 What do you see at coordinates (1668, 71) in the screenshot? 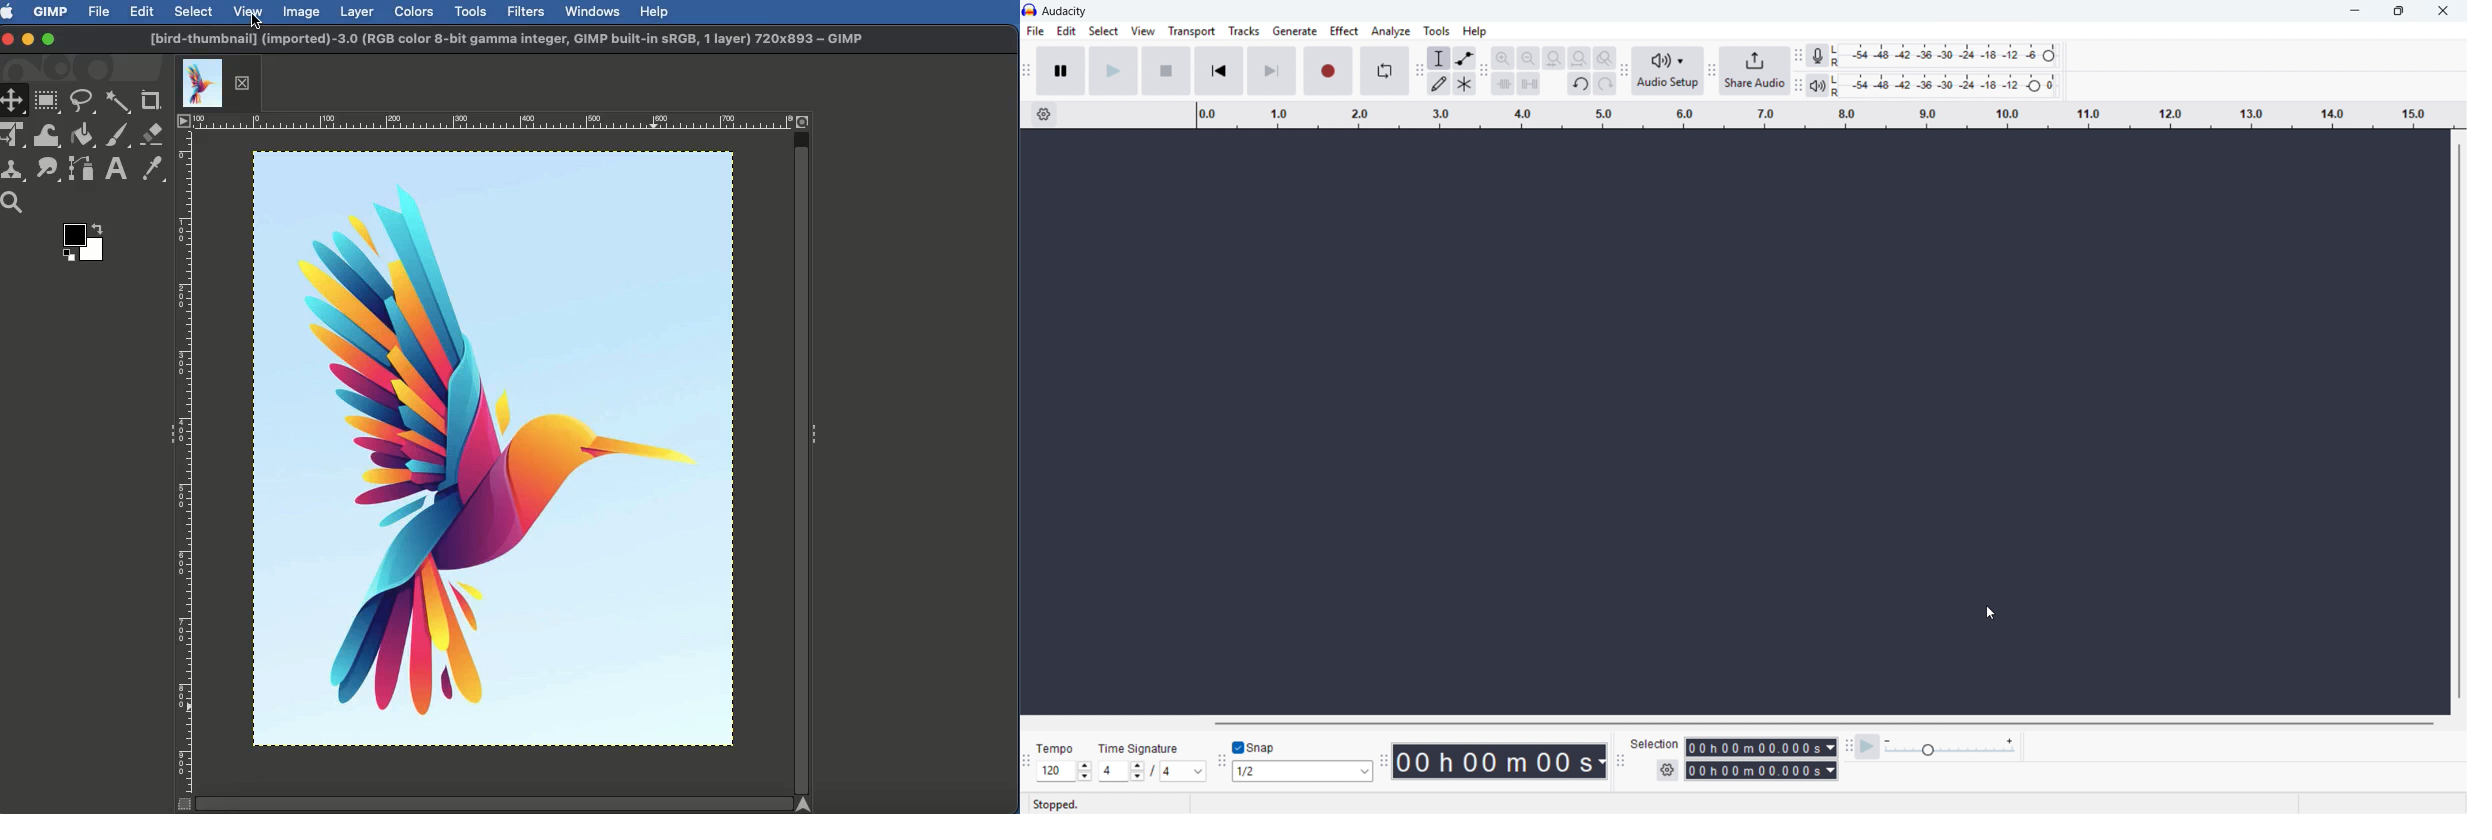
I see `audio setup` at bounding box center [1668, 71].